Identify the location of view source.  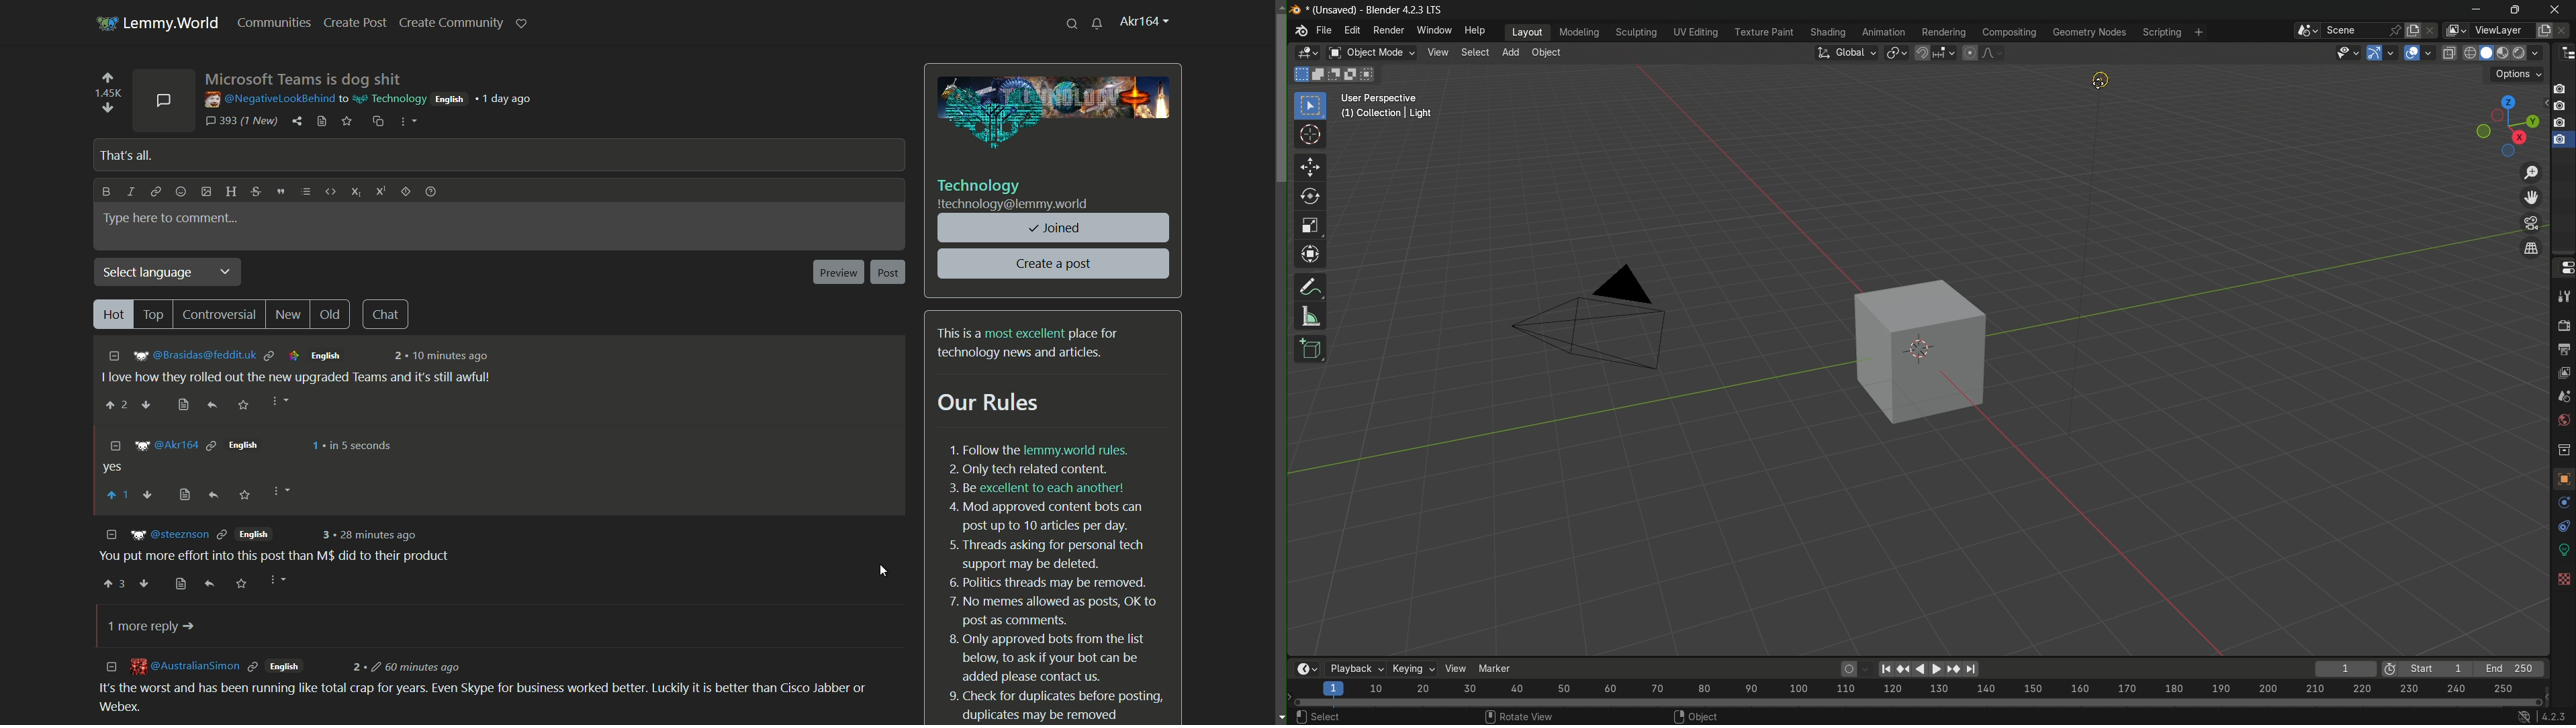
(321, 122).